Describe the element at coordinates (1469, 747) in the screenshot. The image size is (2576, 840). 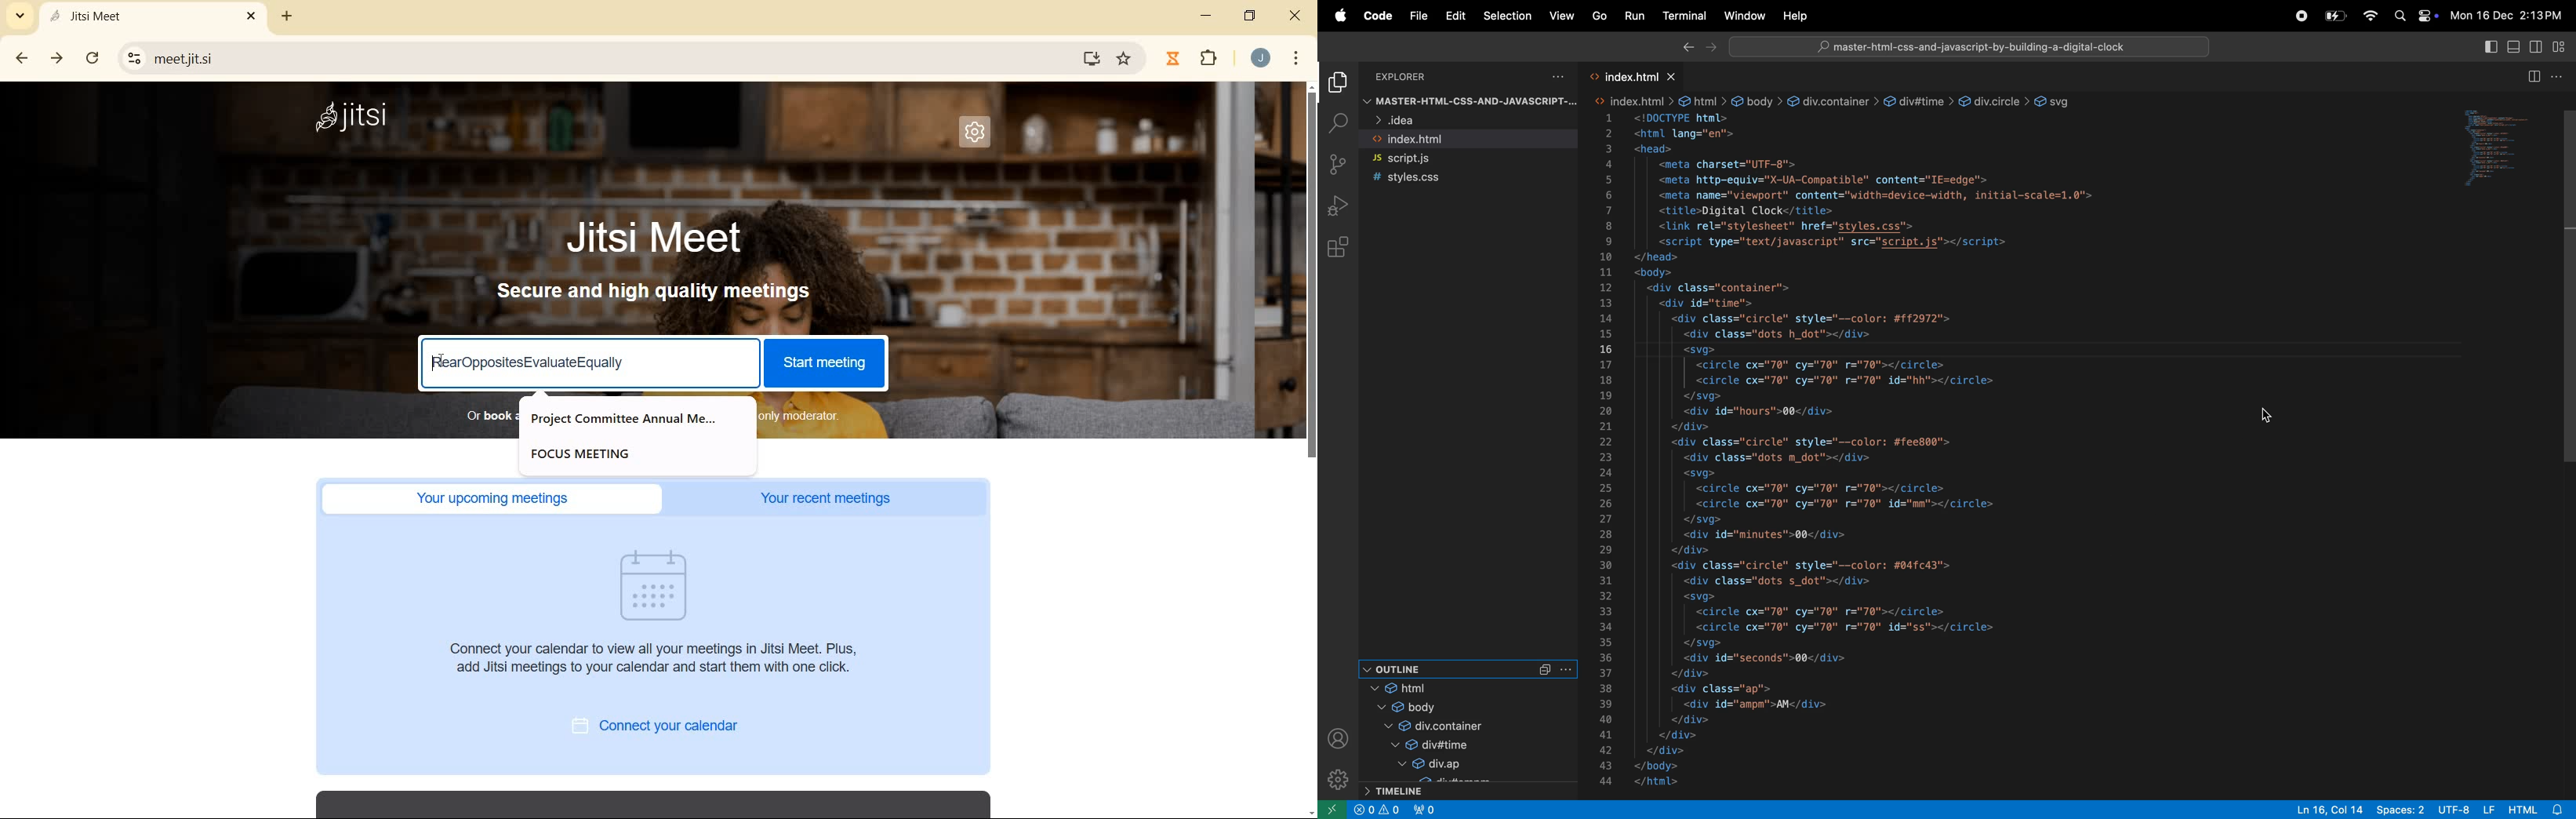
I see `div time` at that location.